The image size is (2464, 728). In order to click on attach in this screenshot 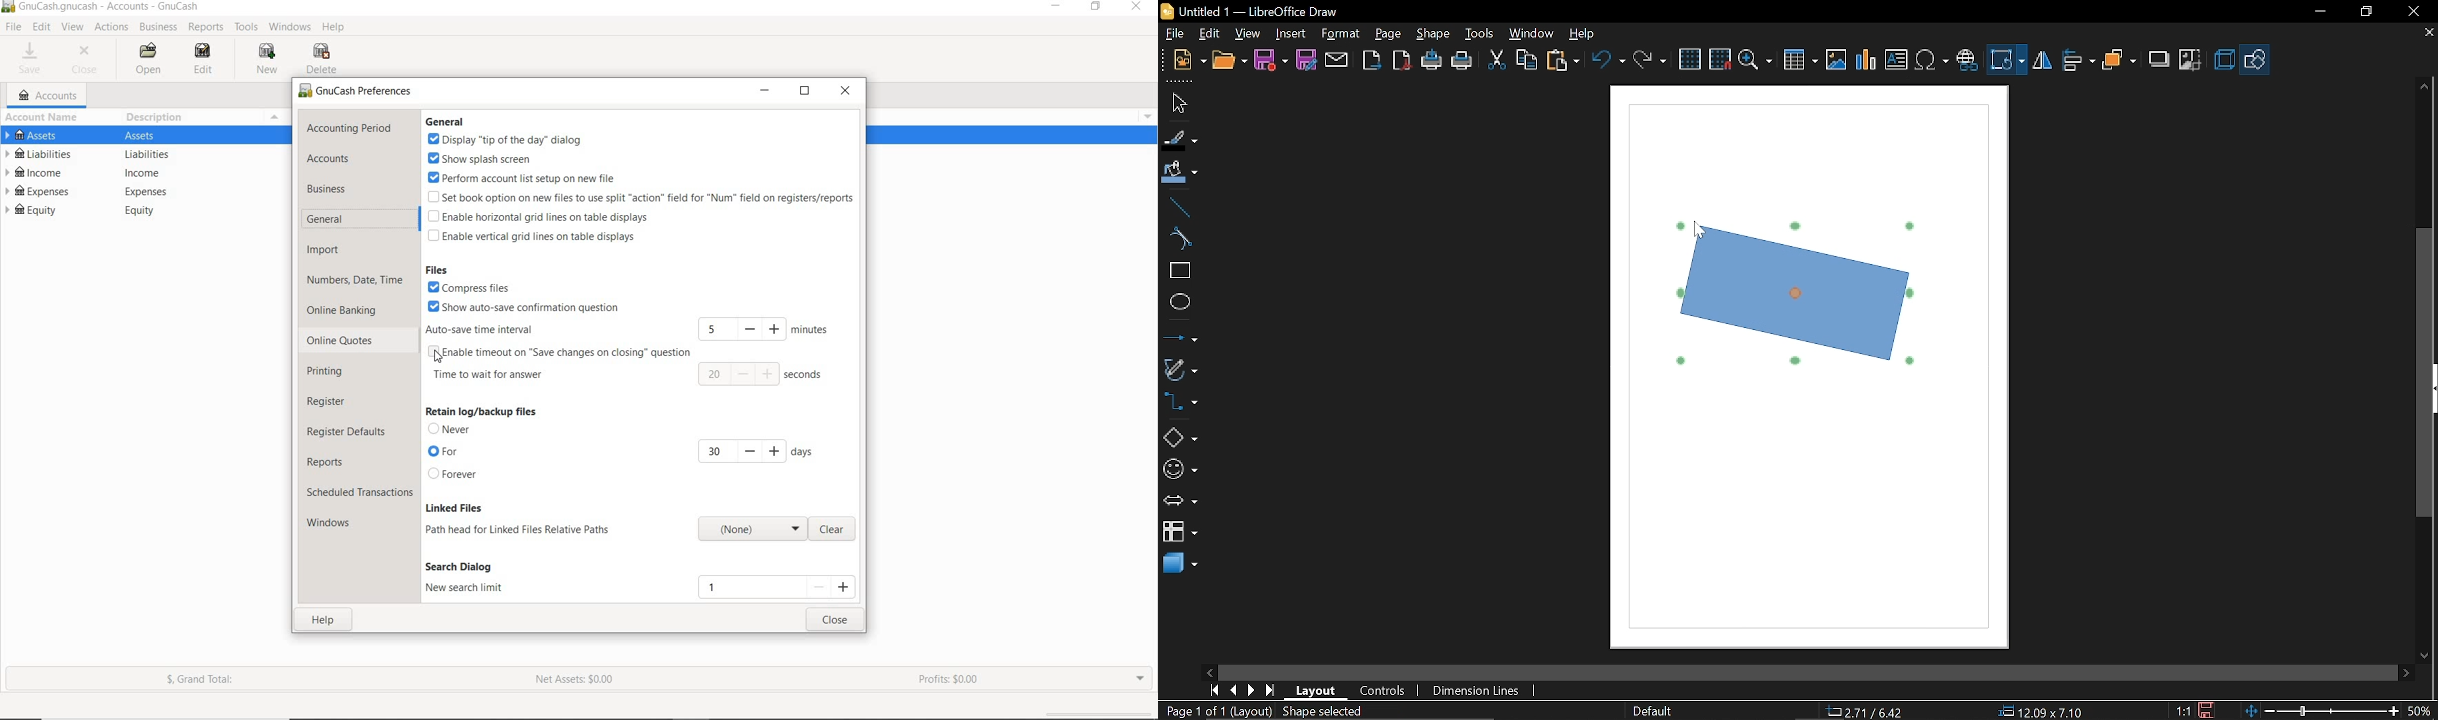, I will do `click(1337, 60)`.